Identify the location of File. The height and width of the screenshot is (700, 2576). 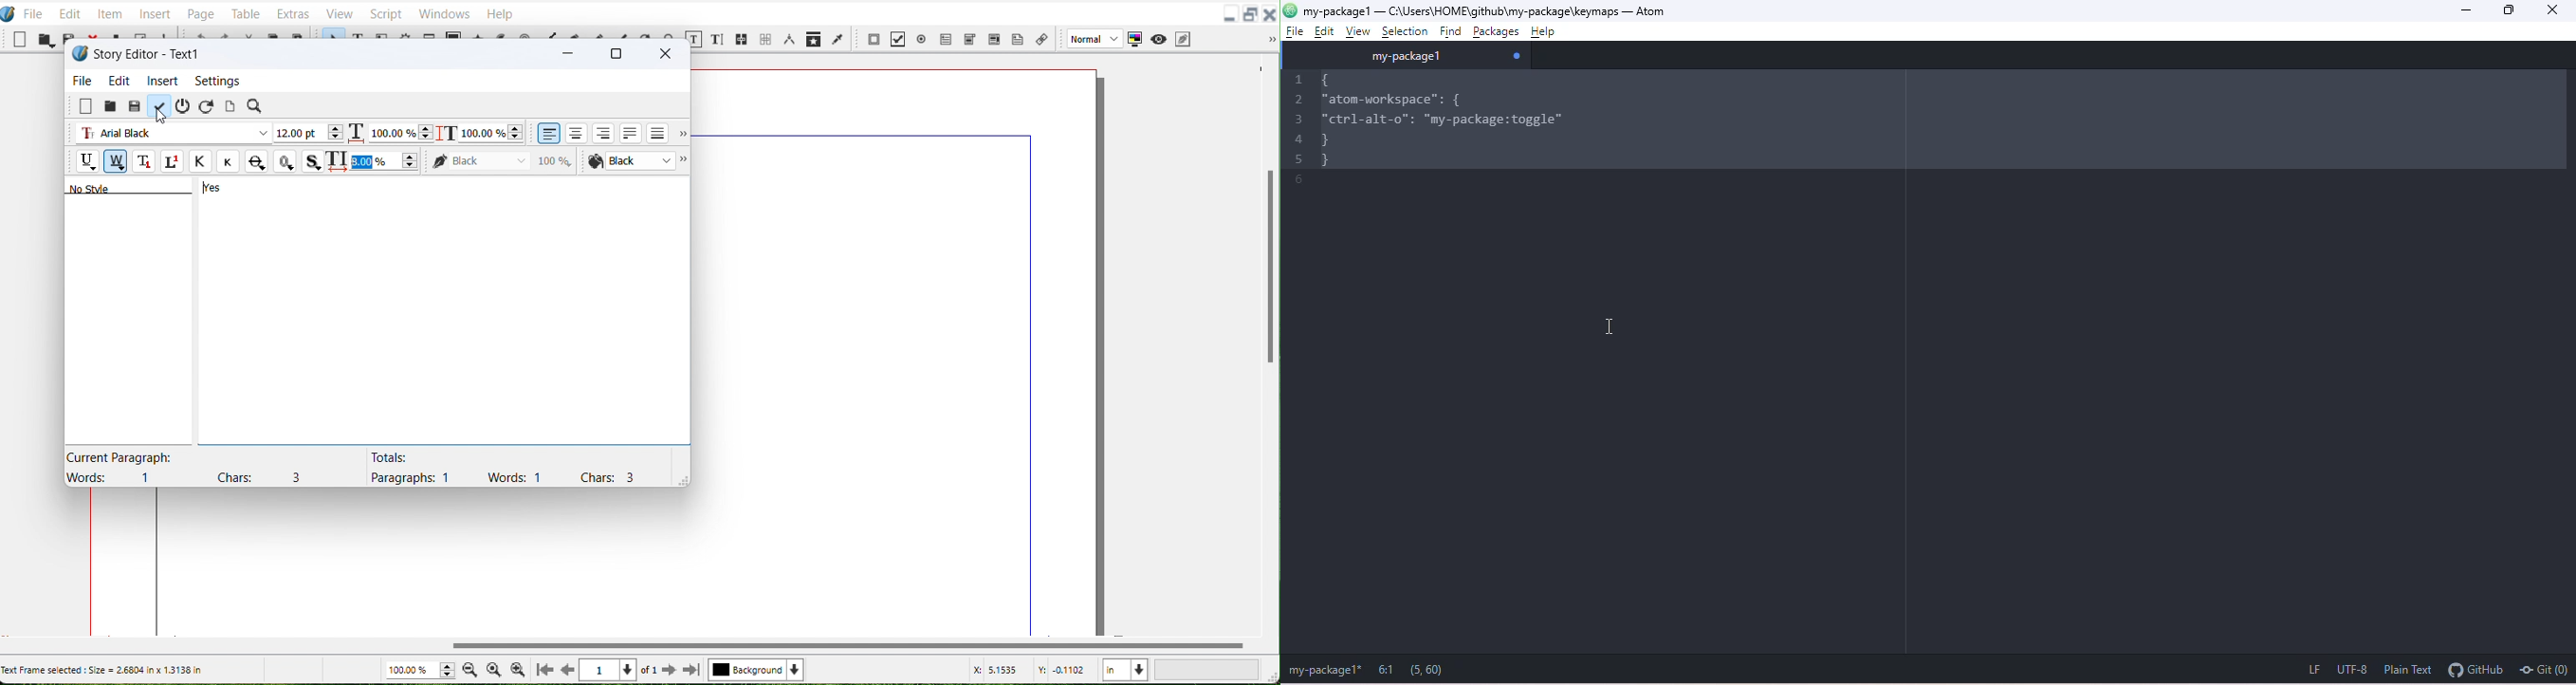
(83, 82).